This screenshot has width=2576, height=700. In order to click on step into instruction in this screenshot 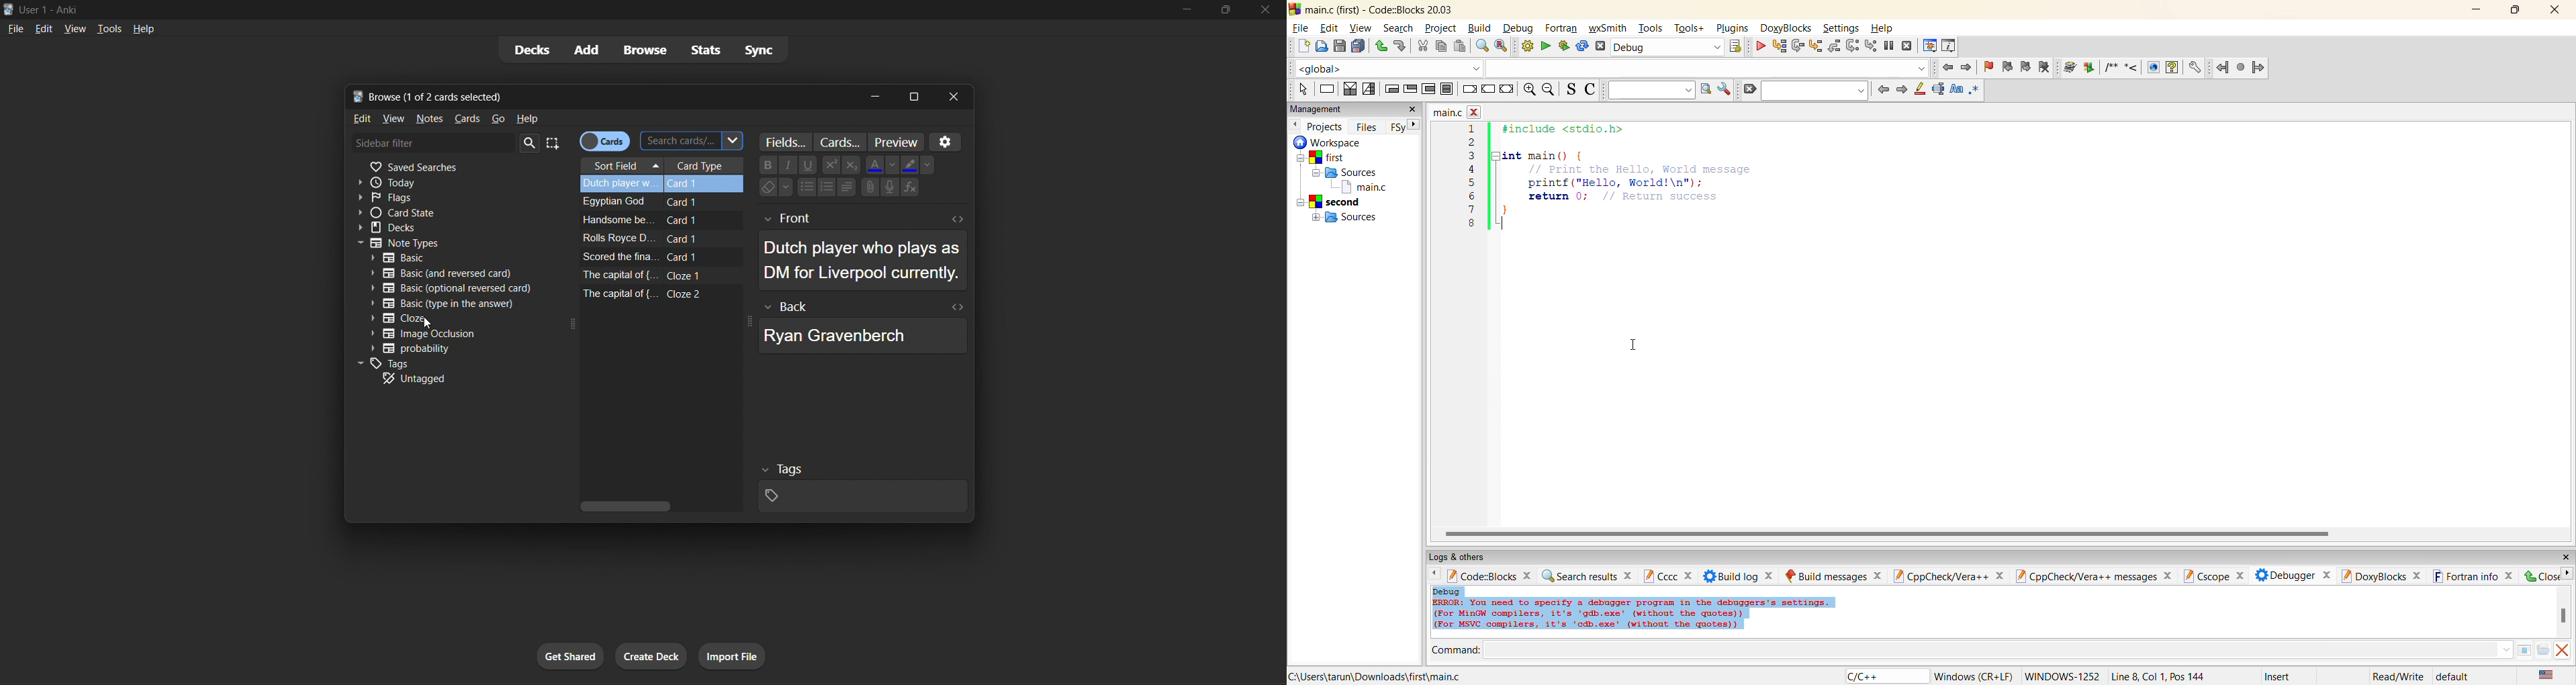, I will do `click(1872, 46)`.